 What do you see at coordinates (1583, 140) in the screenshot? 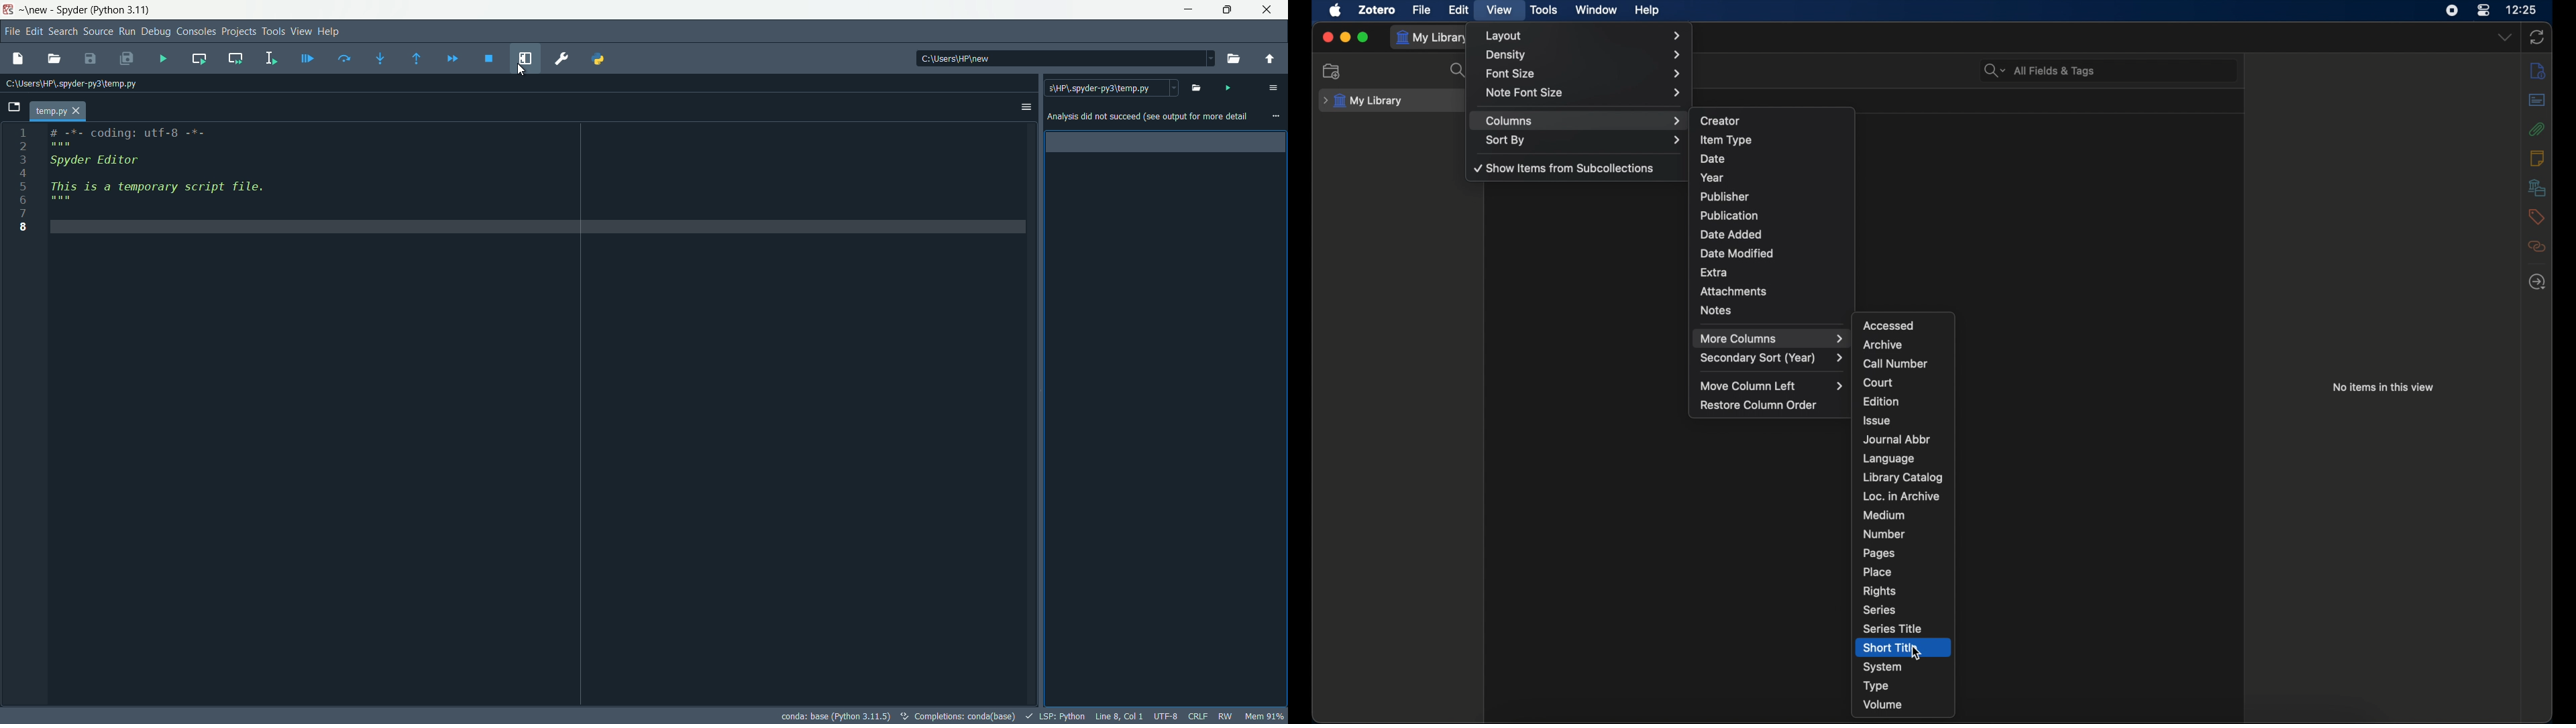
I see `sort by` at bounding box center [1583, 140].